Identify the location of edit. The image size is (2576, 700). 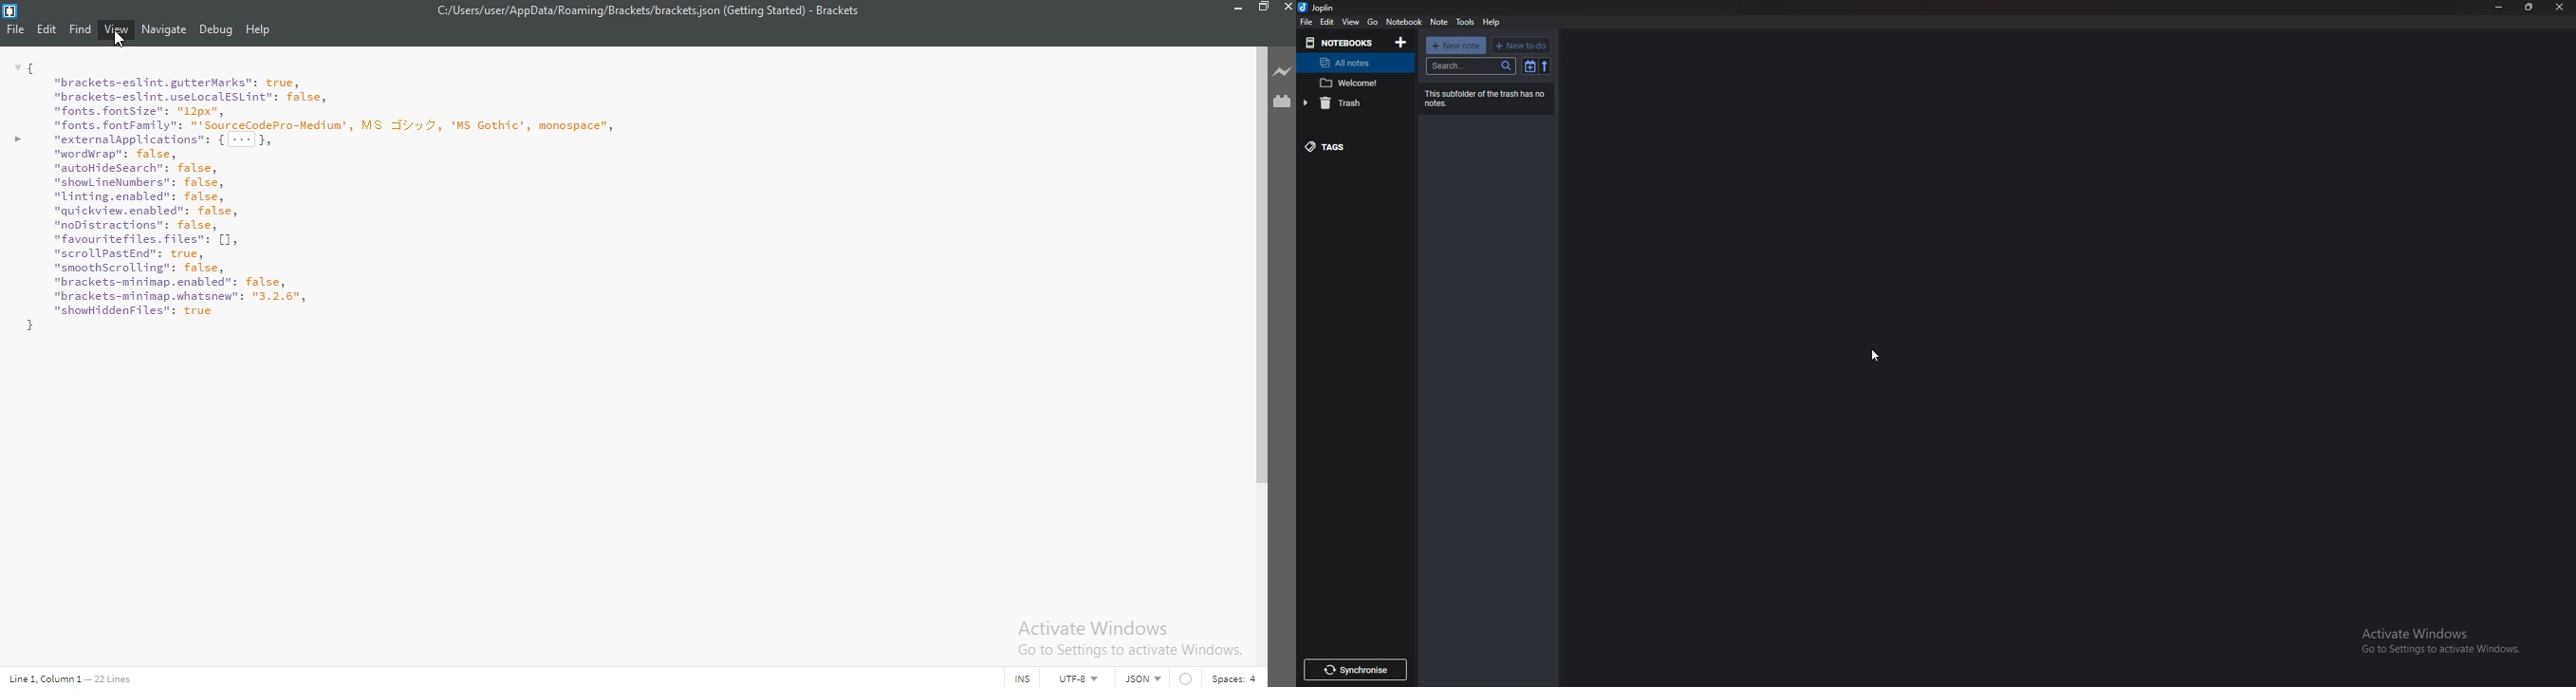
(1327, 23).